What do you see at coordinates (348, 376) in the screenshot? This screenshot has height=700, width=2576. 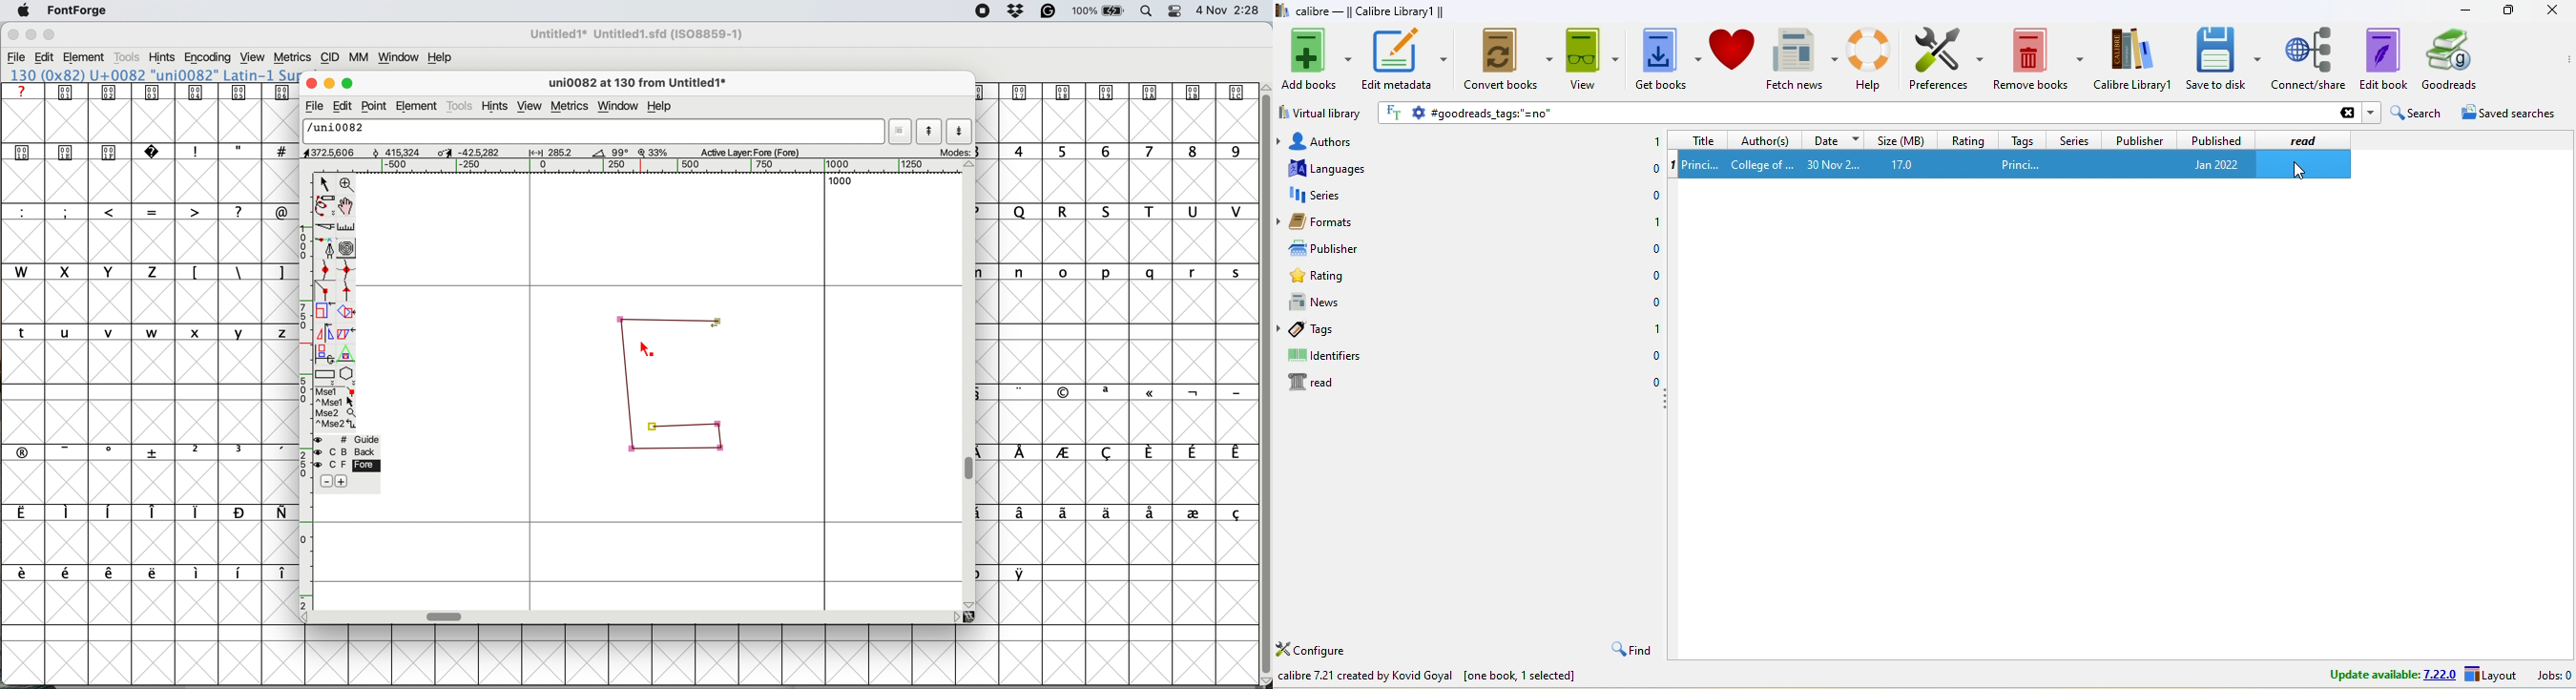 I see `stars and polygons` at bounding box center [348, 376].